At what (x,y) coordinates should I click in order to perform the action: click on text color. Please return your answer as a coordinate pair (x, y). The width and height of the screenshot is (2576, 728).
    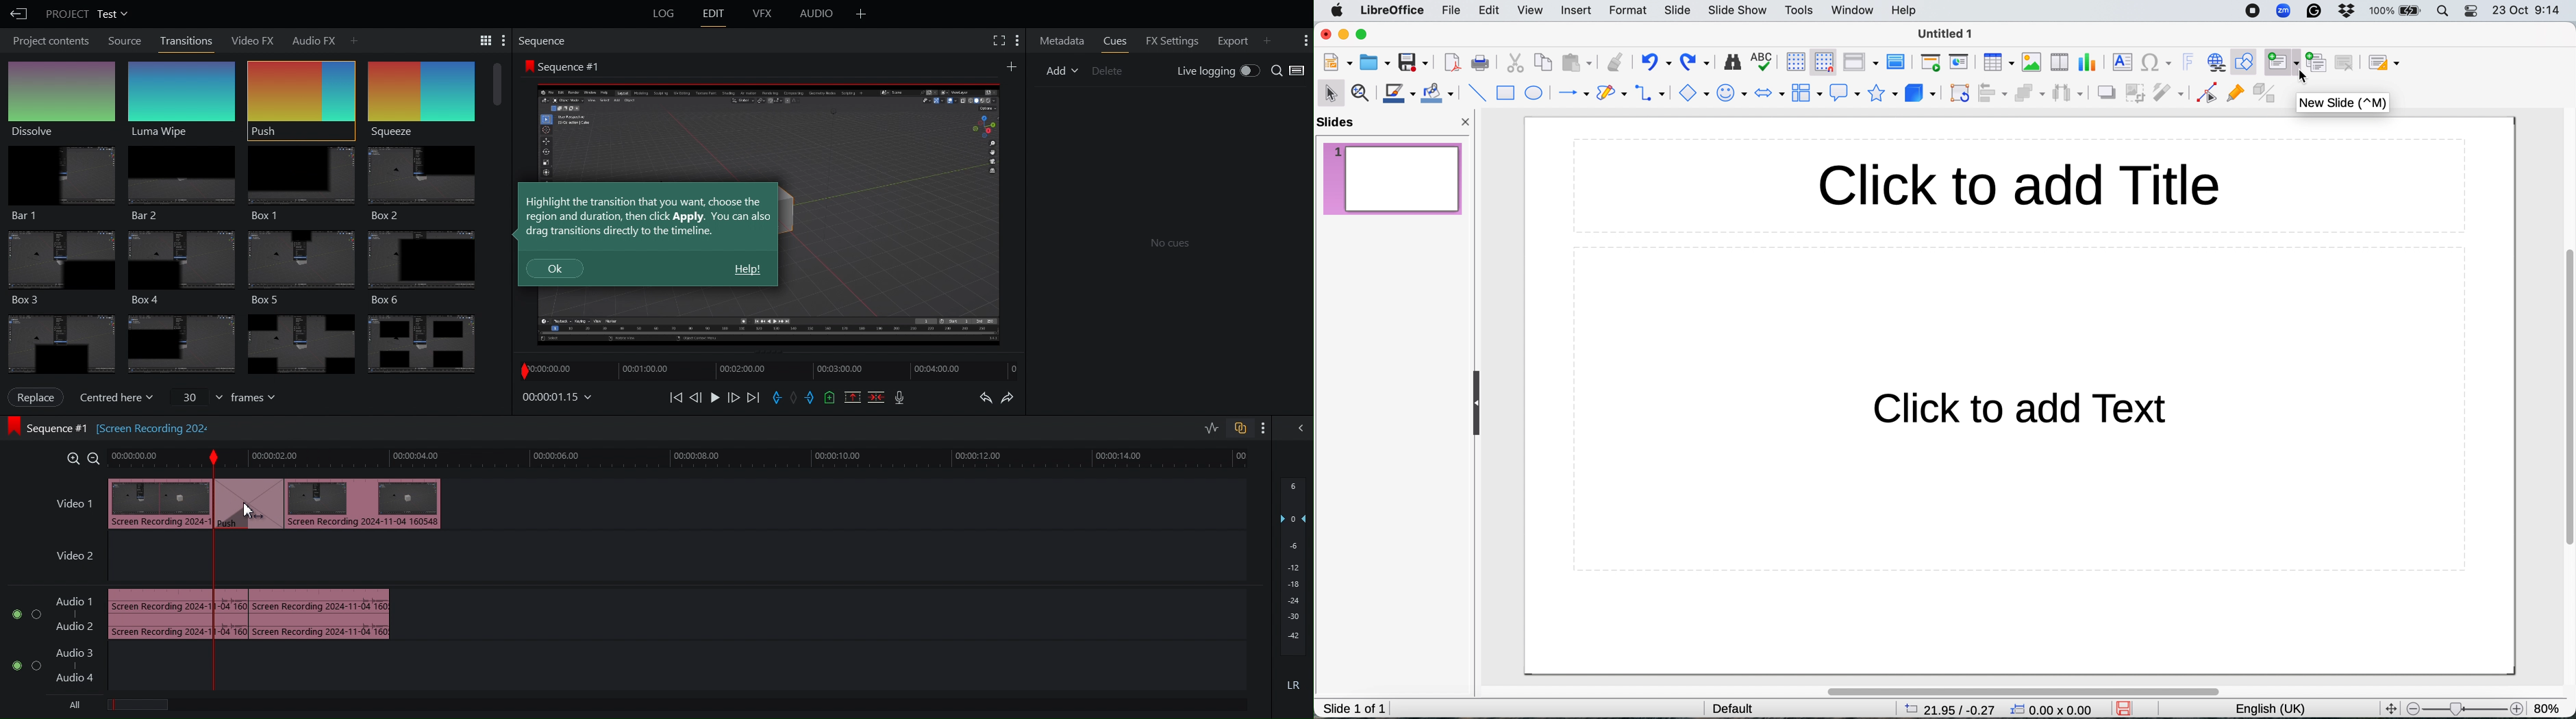
    Looking at the image, I should click on (1399, 94).